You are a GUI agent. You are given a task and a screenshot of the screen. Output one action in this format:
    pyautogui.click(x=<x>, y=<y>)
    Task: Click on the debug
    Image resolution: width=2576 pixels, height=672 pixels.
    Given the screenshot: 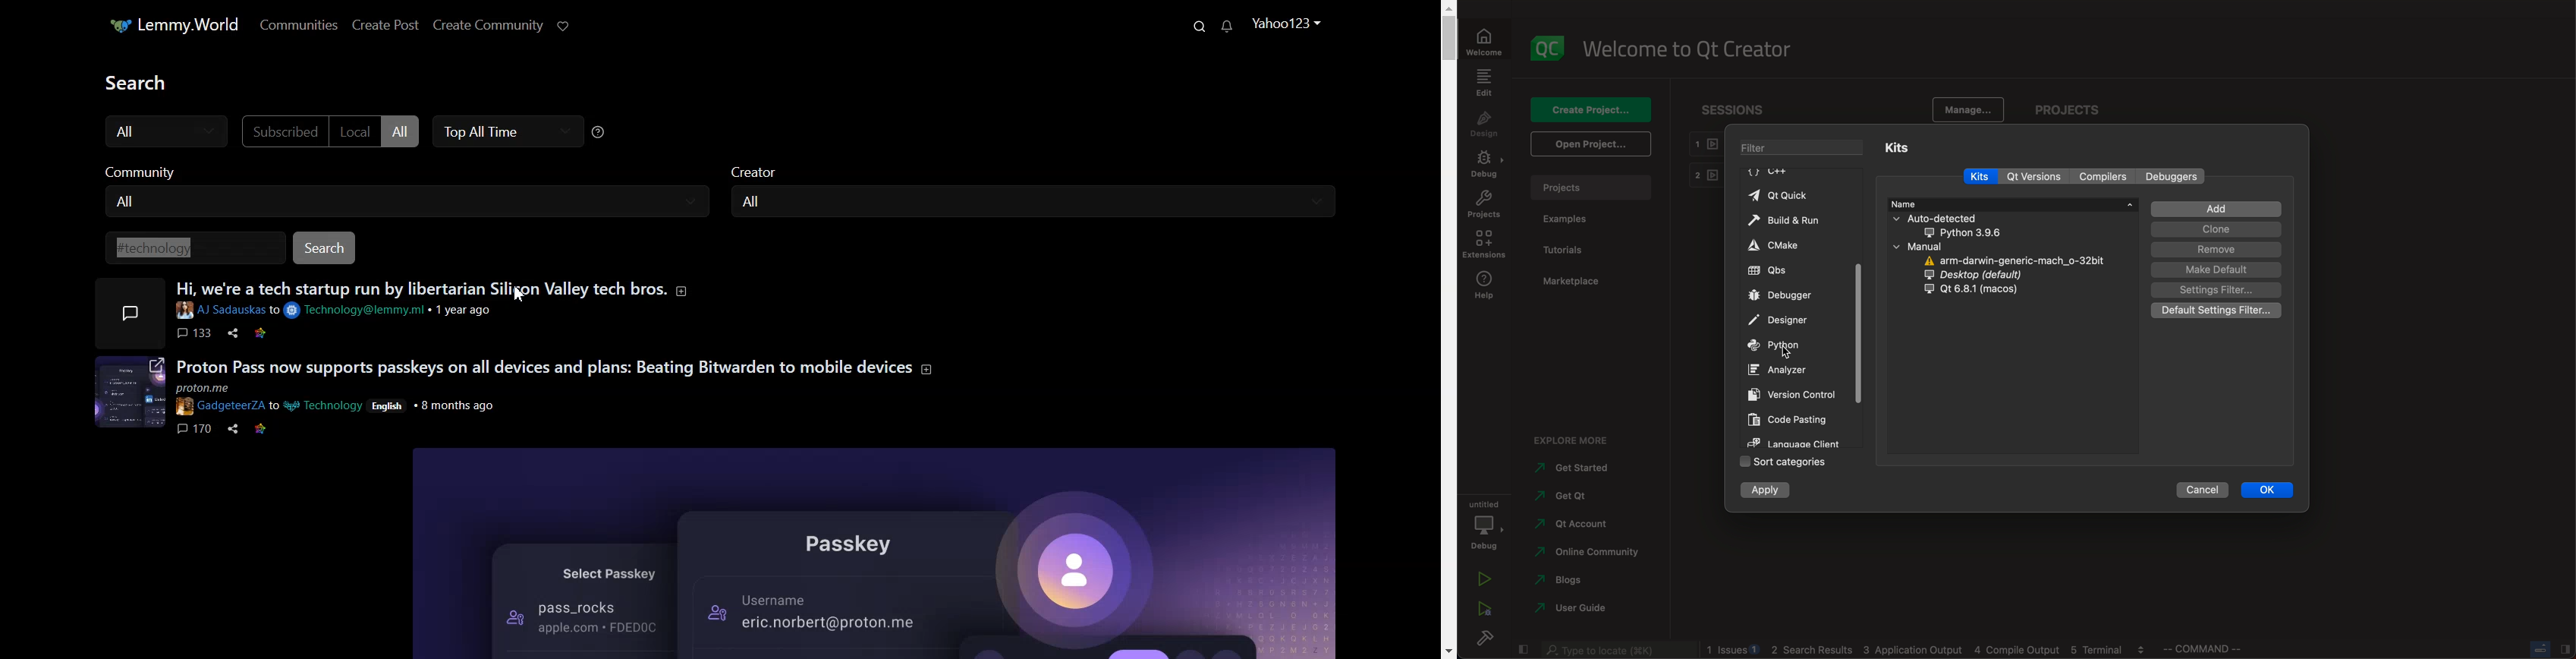 What is the action you would take?
    pyautogui.click(x=1485, y=165)
    